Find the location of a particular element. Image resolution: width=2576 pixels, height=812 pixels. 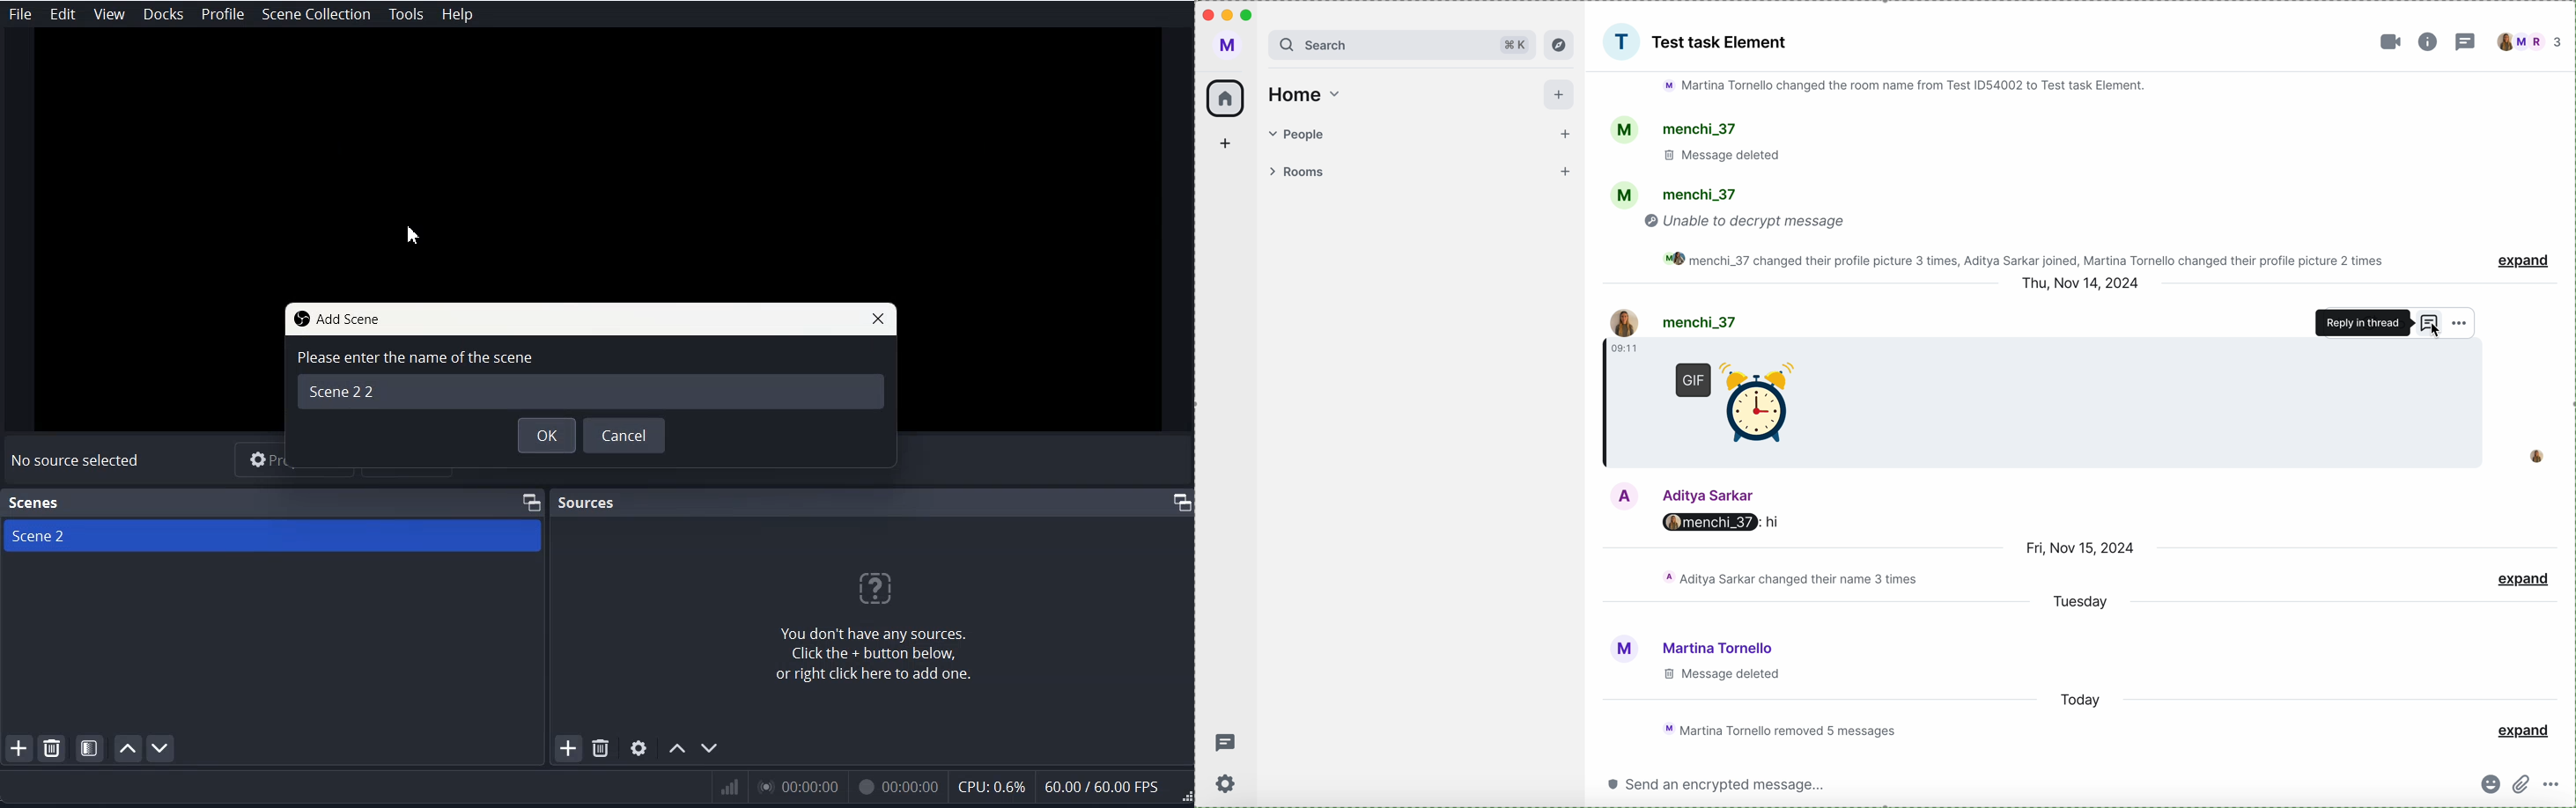

Move scene up is located at coordinates (126, 748).